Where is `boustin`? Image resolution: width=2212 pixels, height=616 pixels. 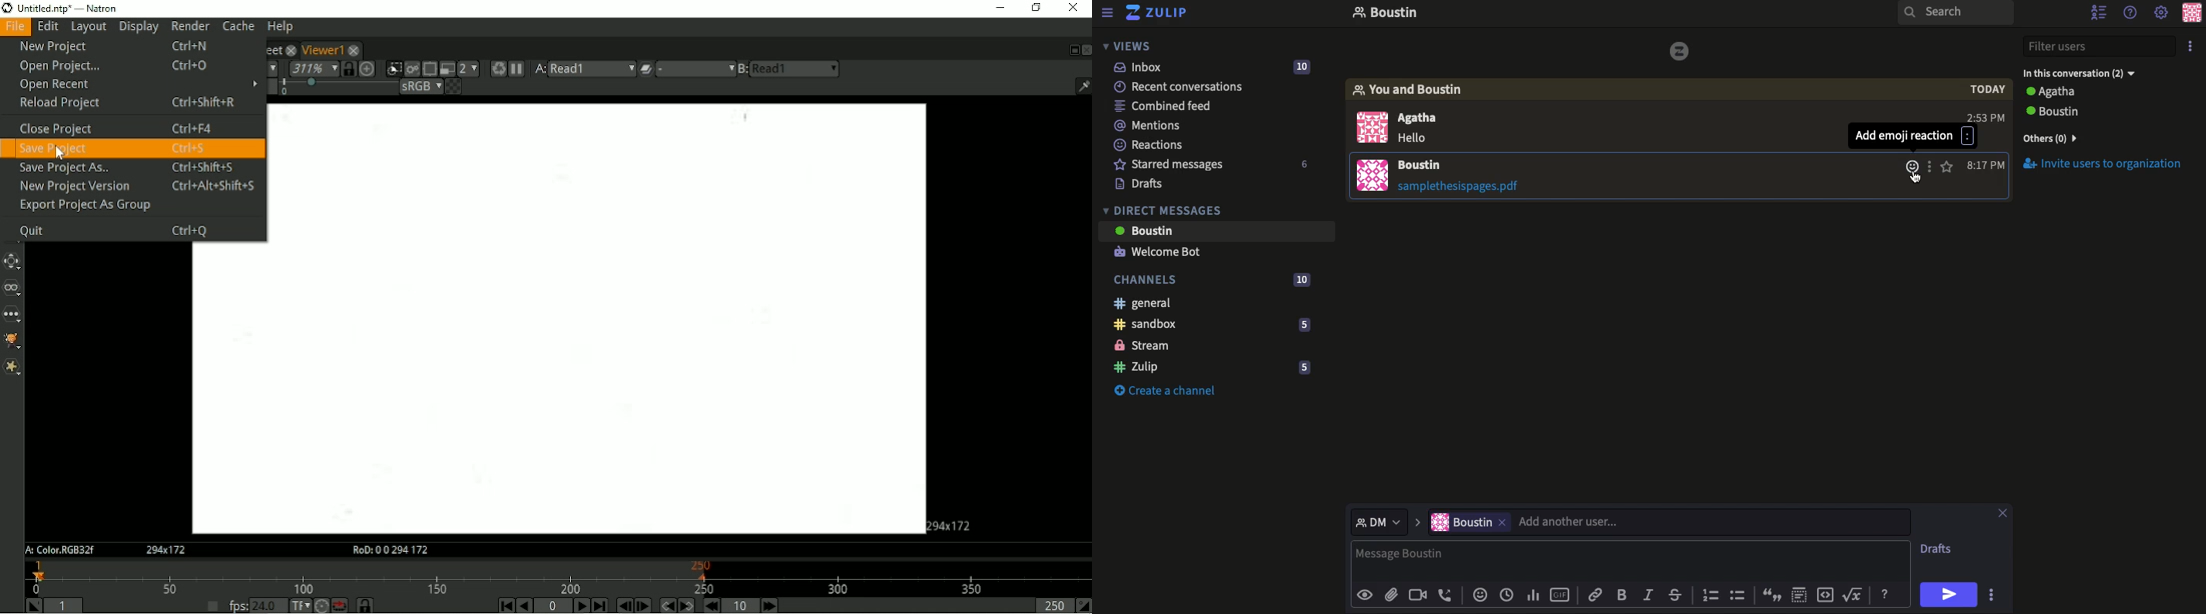
boustin is located at coordinates (1461, 522).